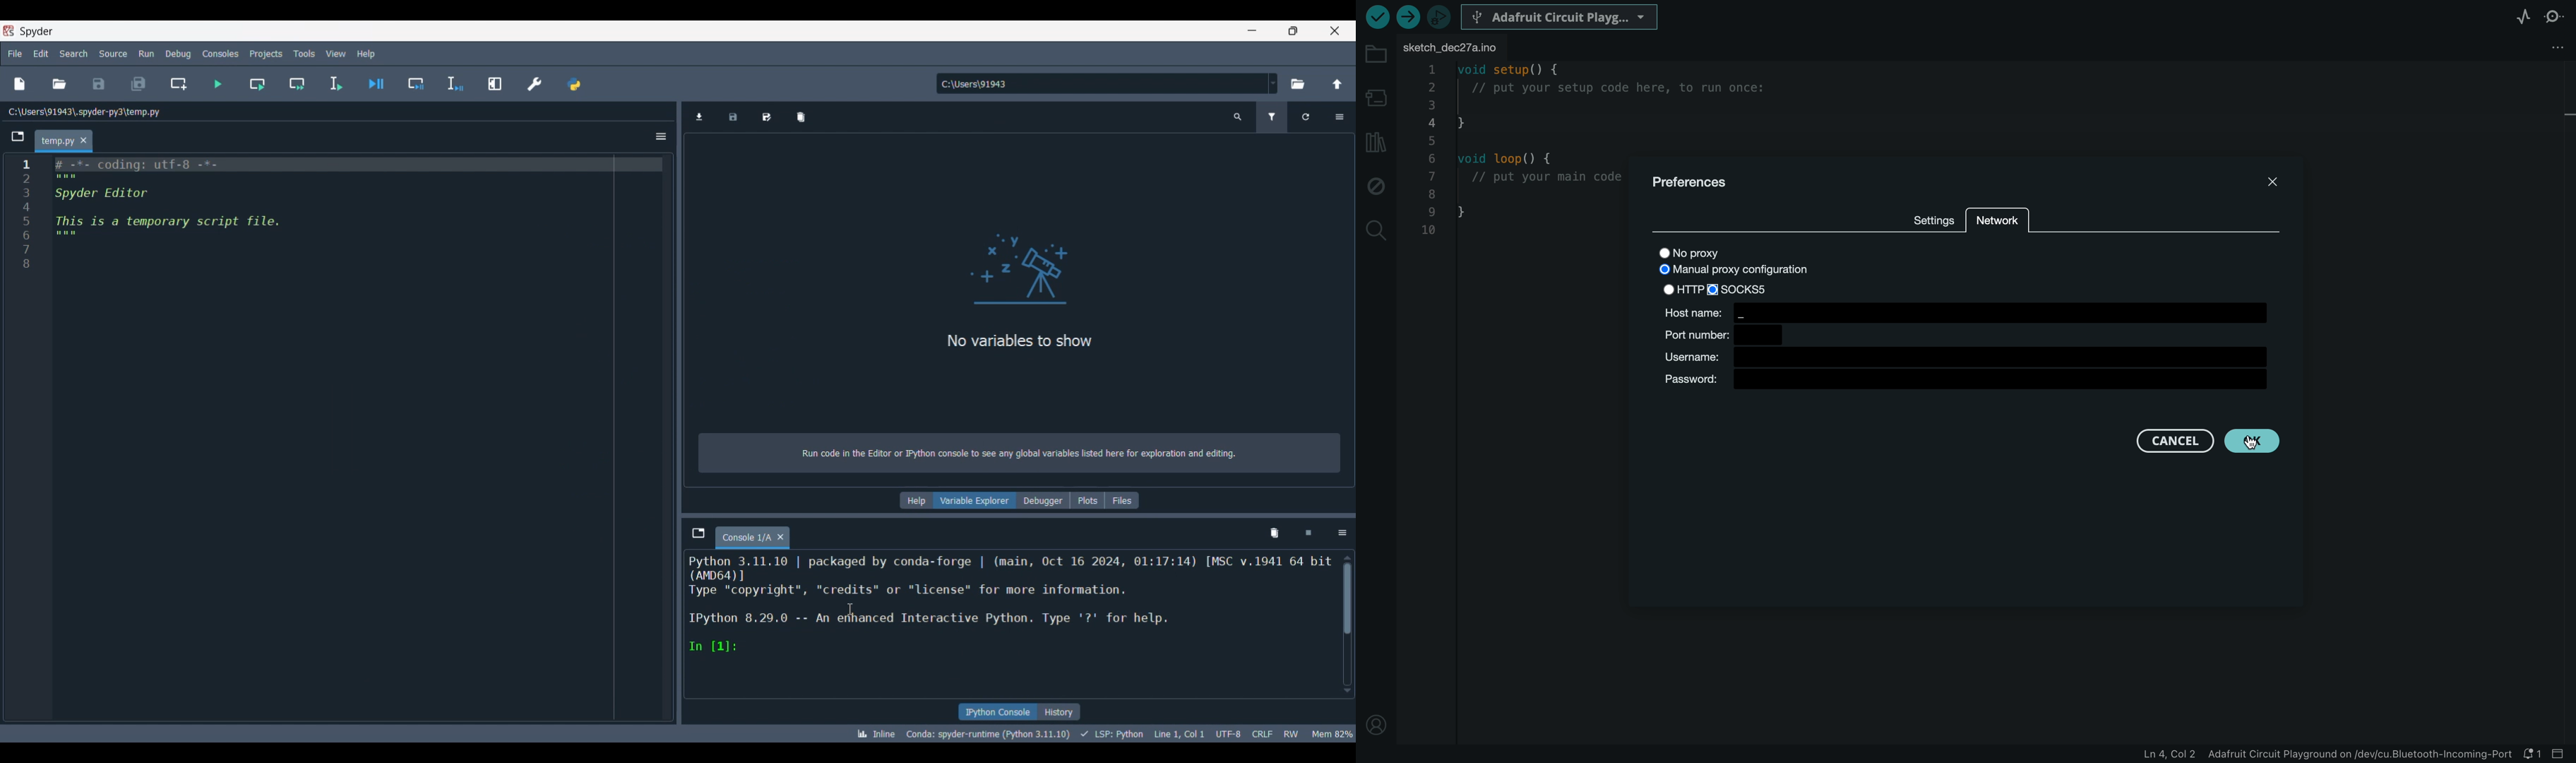 Image resolution: width=2576 pixels, height=784 pixels. Describe the element at coordinates (138, 84) in the screenshot. I see `Save all files` at that location.